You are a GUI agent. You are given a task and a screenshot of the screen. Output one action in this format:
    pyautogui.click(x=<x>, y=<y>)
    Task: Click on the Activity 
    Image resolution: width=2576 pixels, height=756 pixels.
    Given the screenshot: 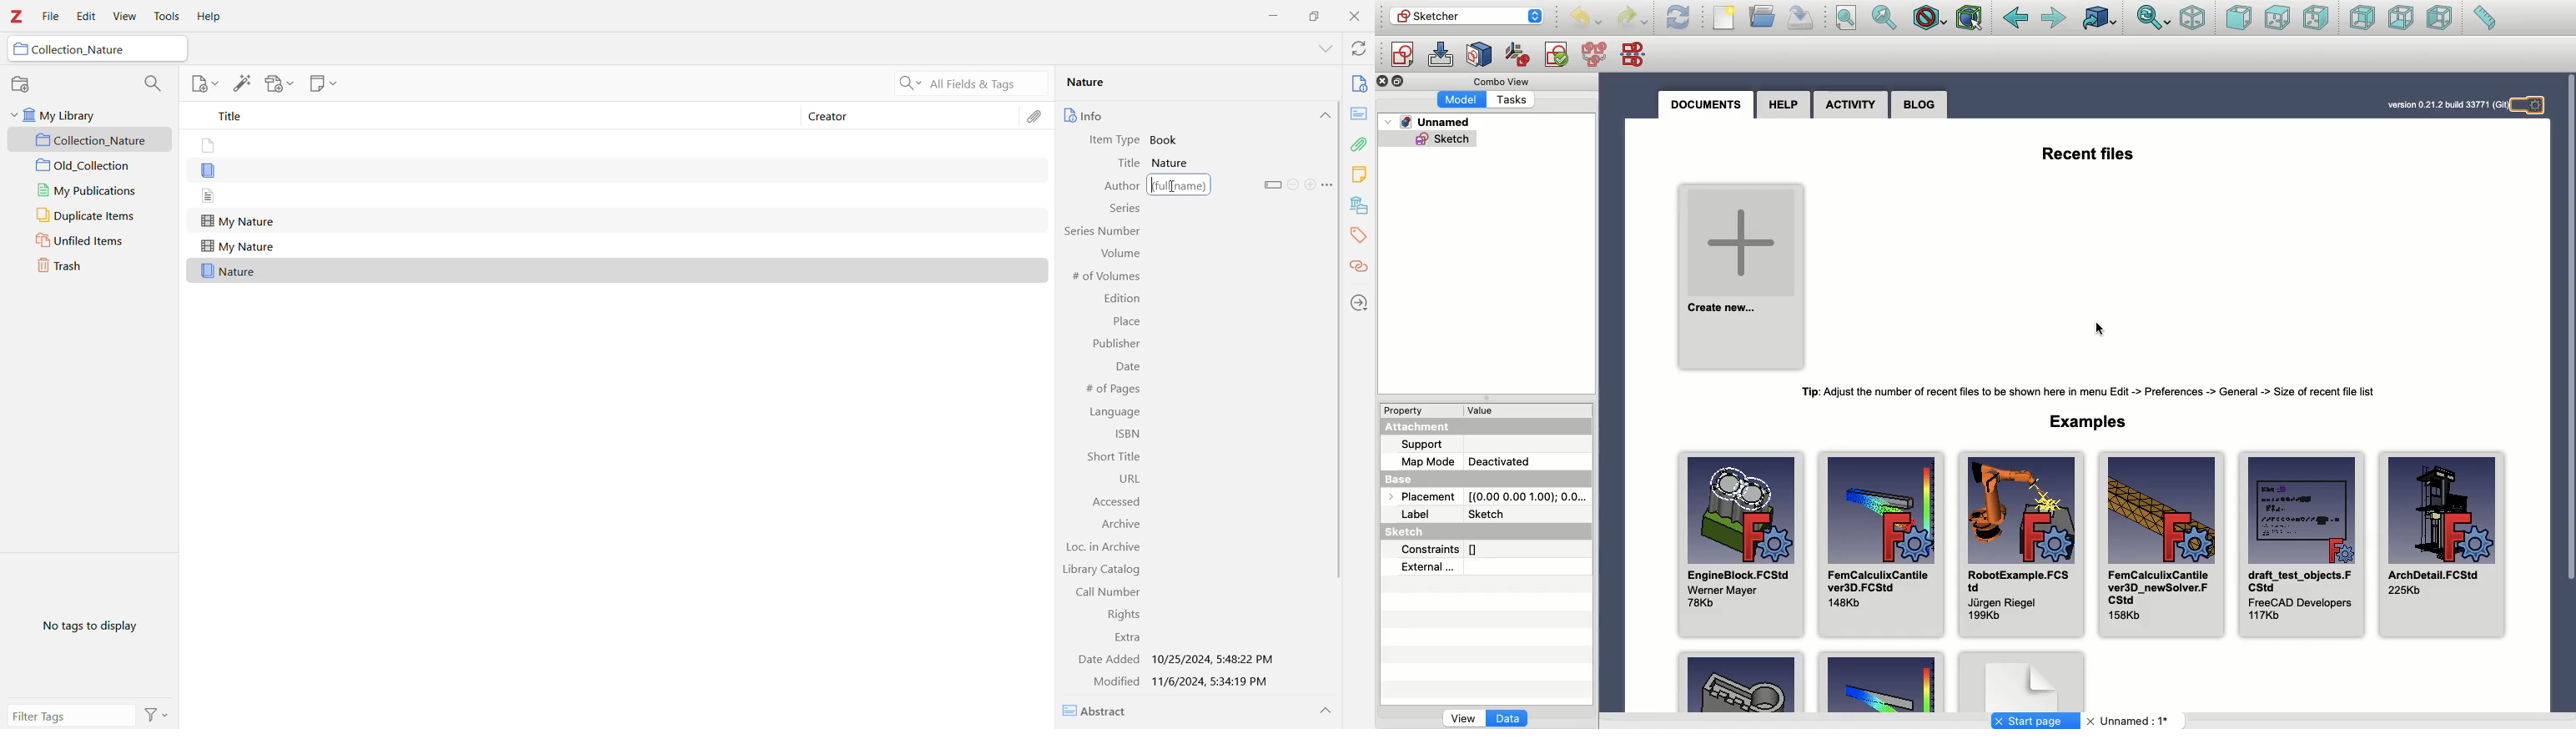 What is the action you would take?
    pyautogui.click(x=1852, y=105)
    